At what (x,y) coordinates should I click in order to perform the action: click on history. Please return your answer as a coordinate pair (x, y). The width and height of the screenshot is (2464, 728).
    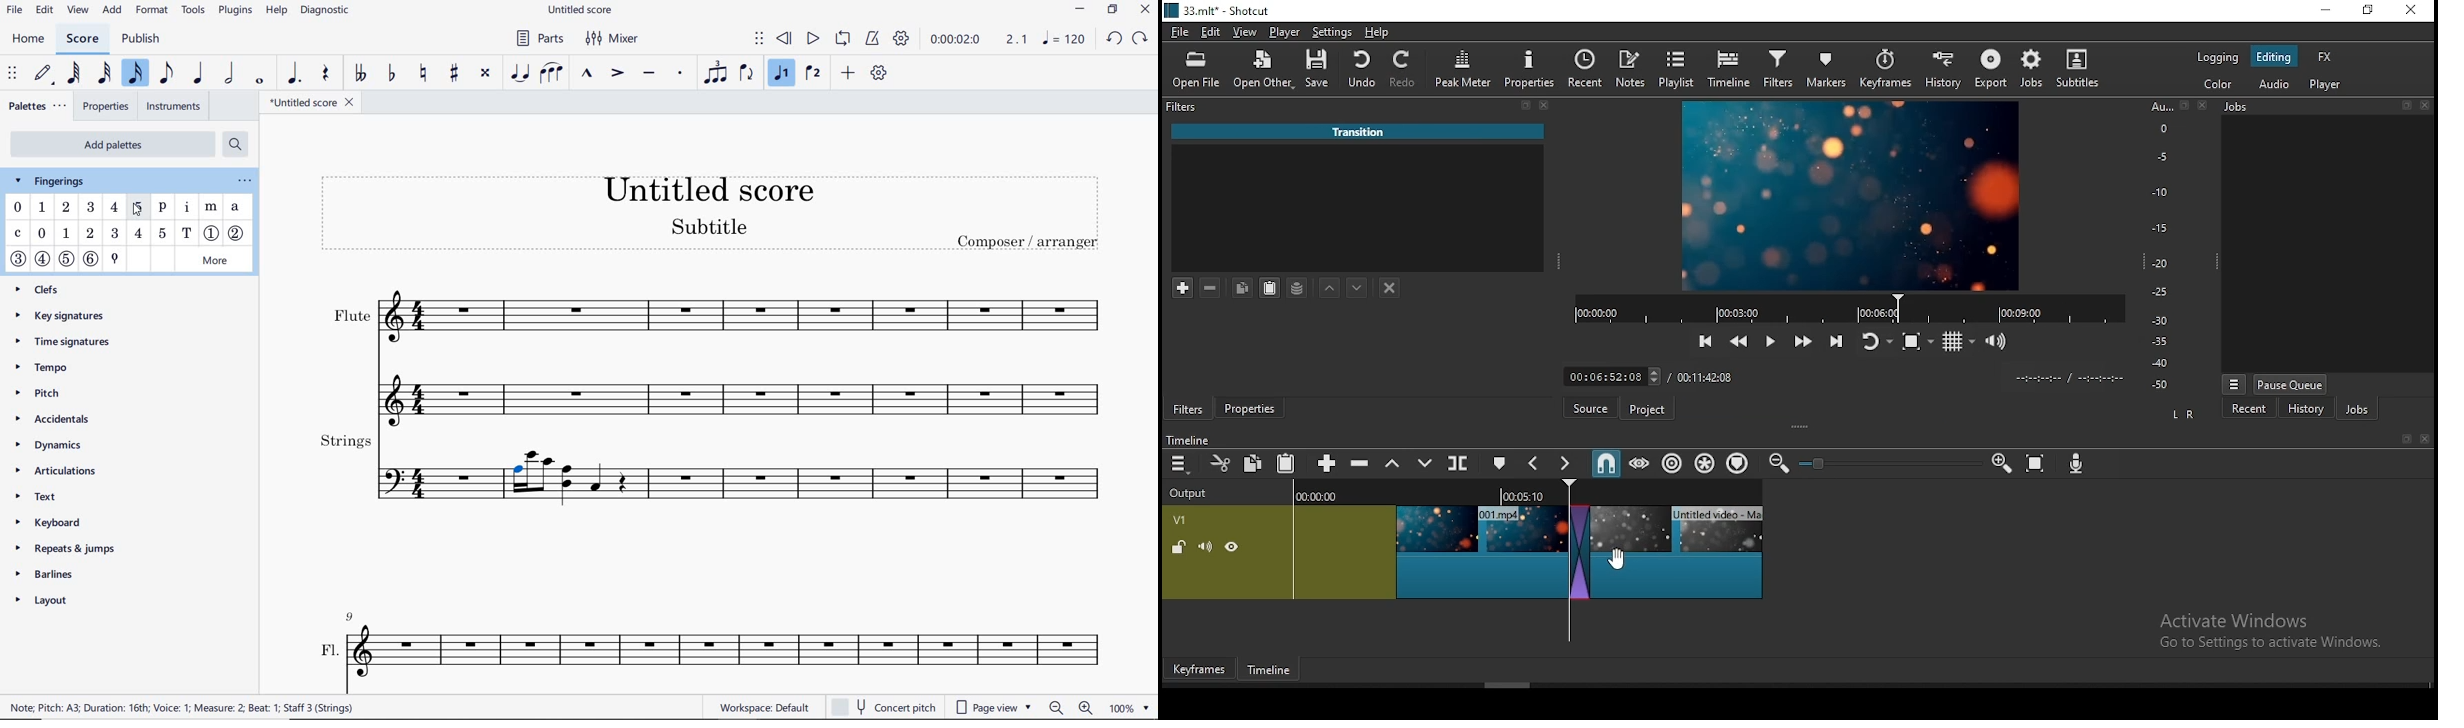
    Looking at the image, I should click on (2304, 408).